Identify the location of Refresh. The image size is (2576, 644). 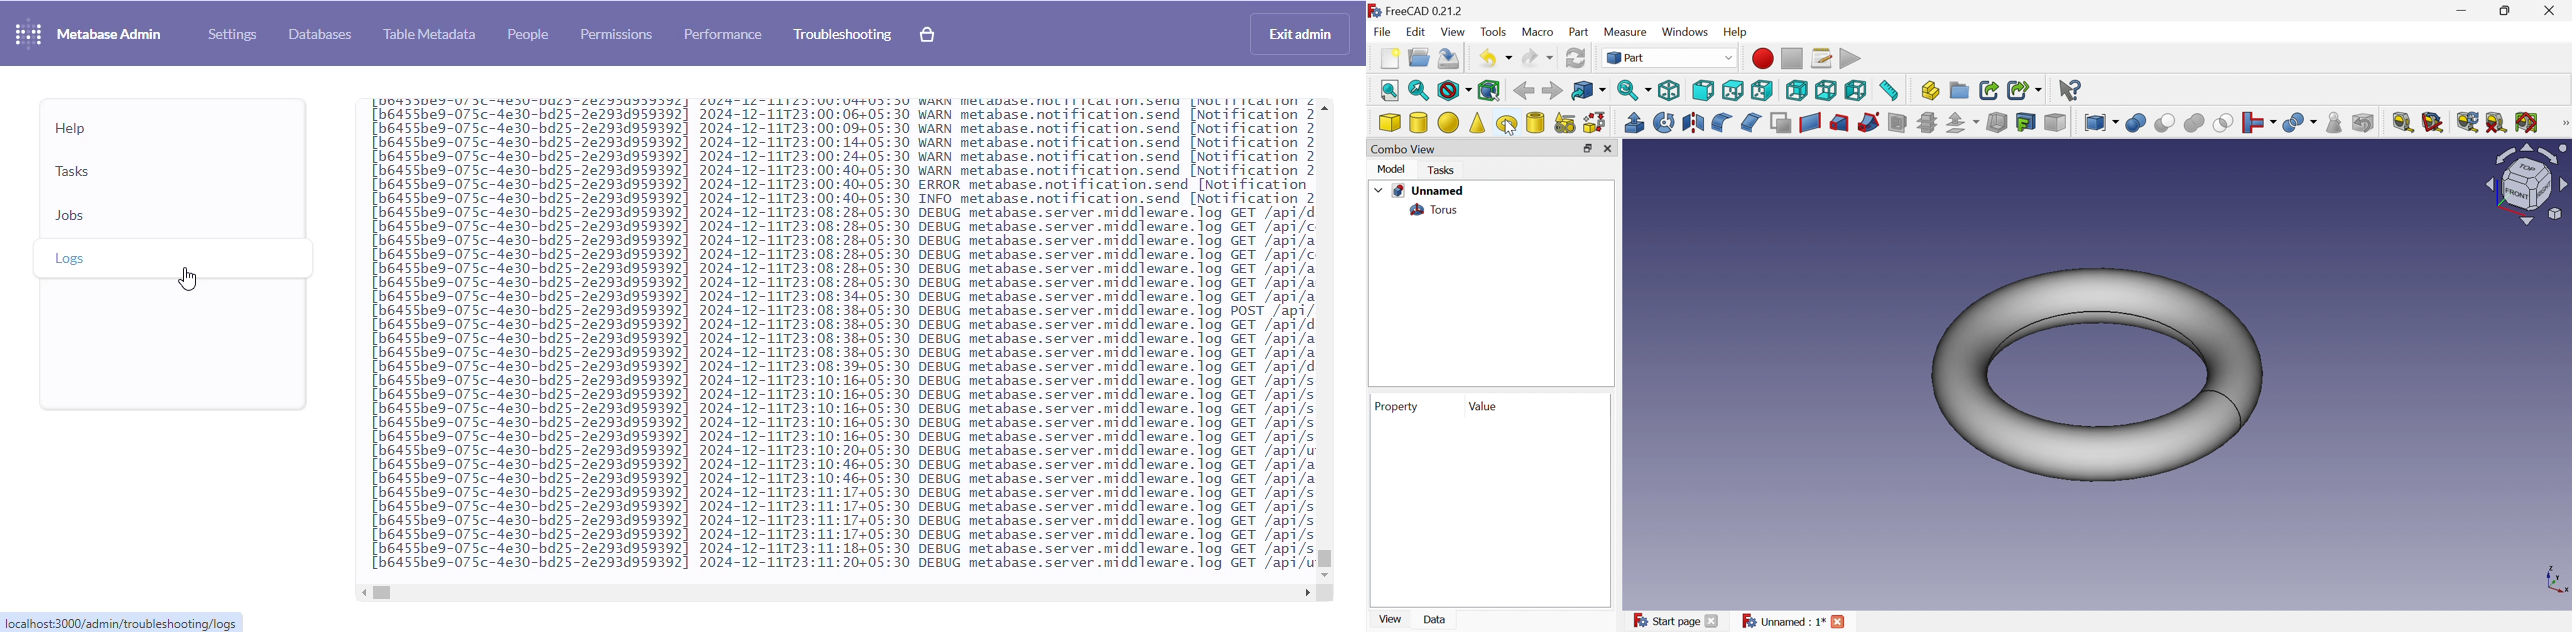
(2469, 122).